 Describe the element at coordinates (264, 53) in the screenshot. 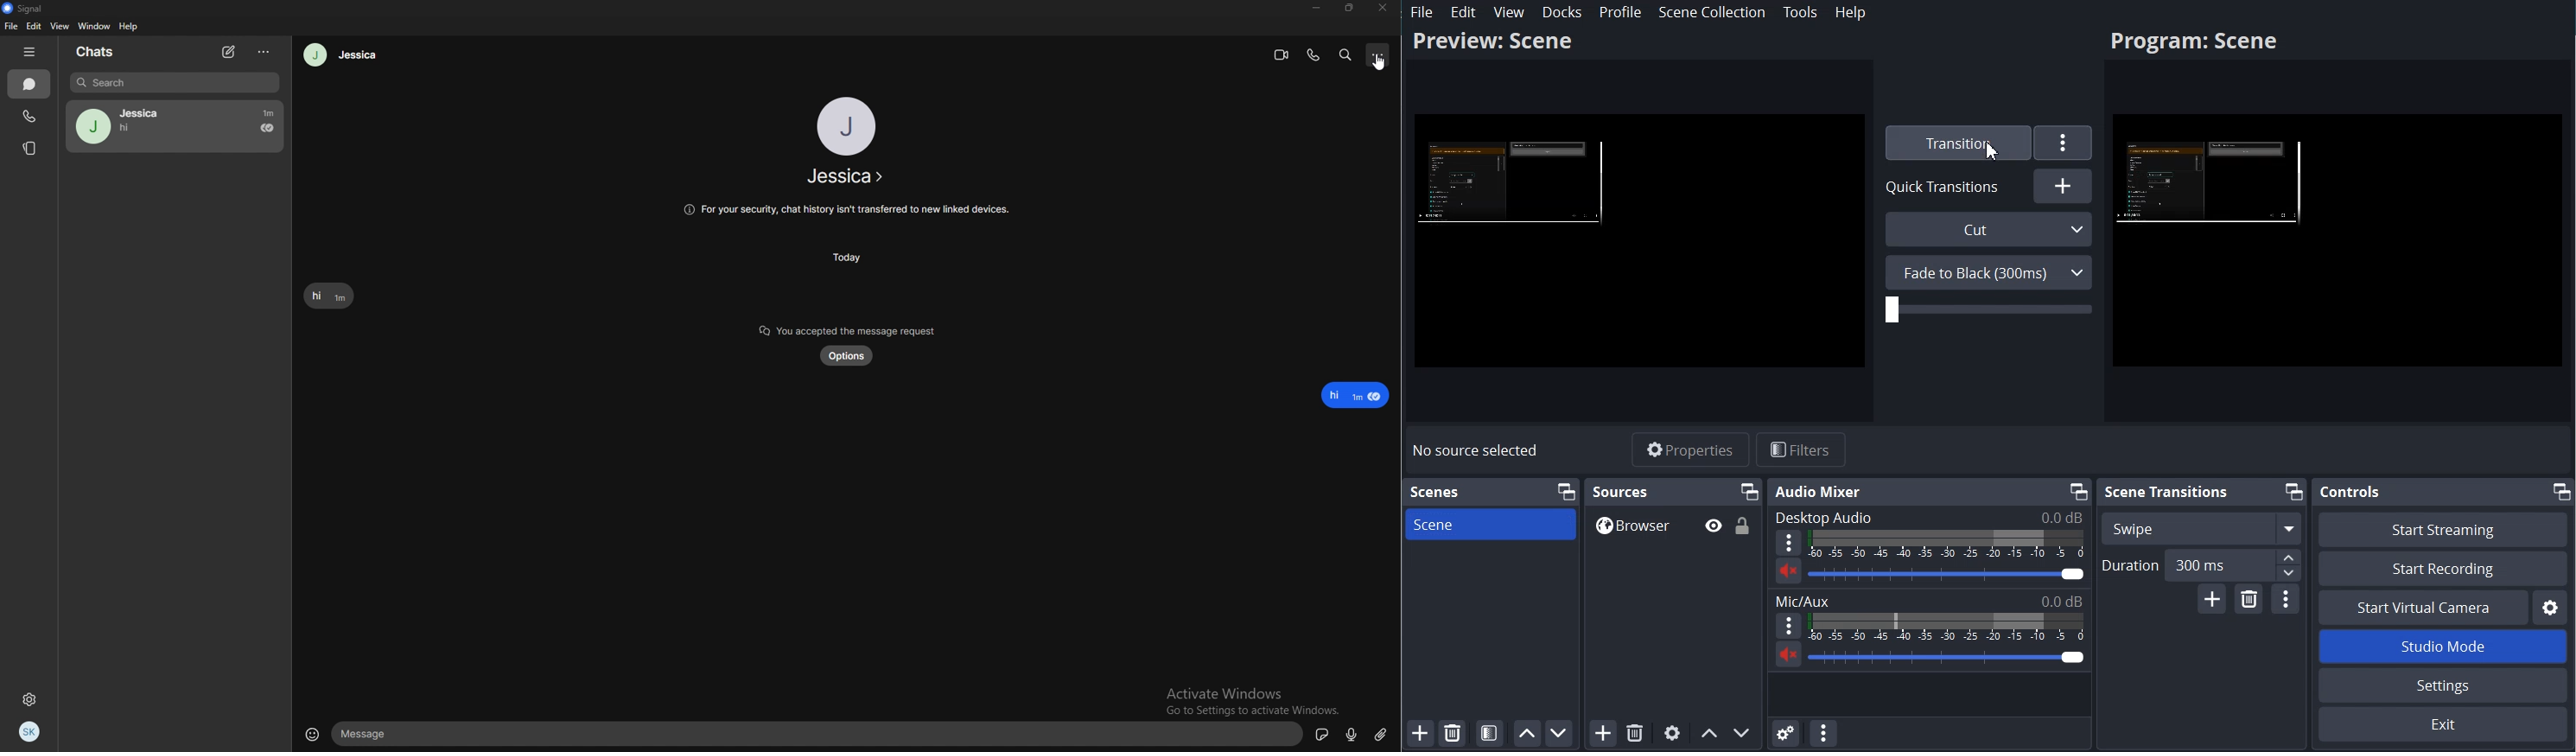

I see `Options` at that location.